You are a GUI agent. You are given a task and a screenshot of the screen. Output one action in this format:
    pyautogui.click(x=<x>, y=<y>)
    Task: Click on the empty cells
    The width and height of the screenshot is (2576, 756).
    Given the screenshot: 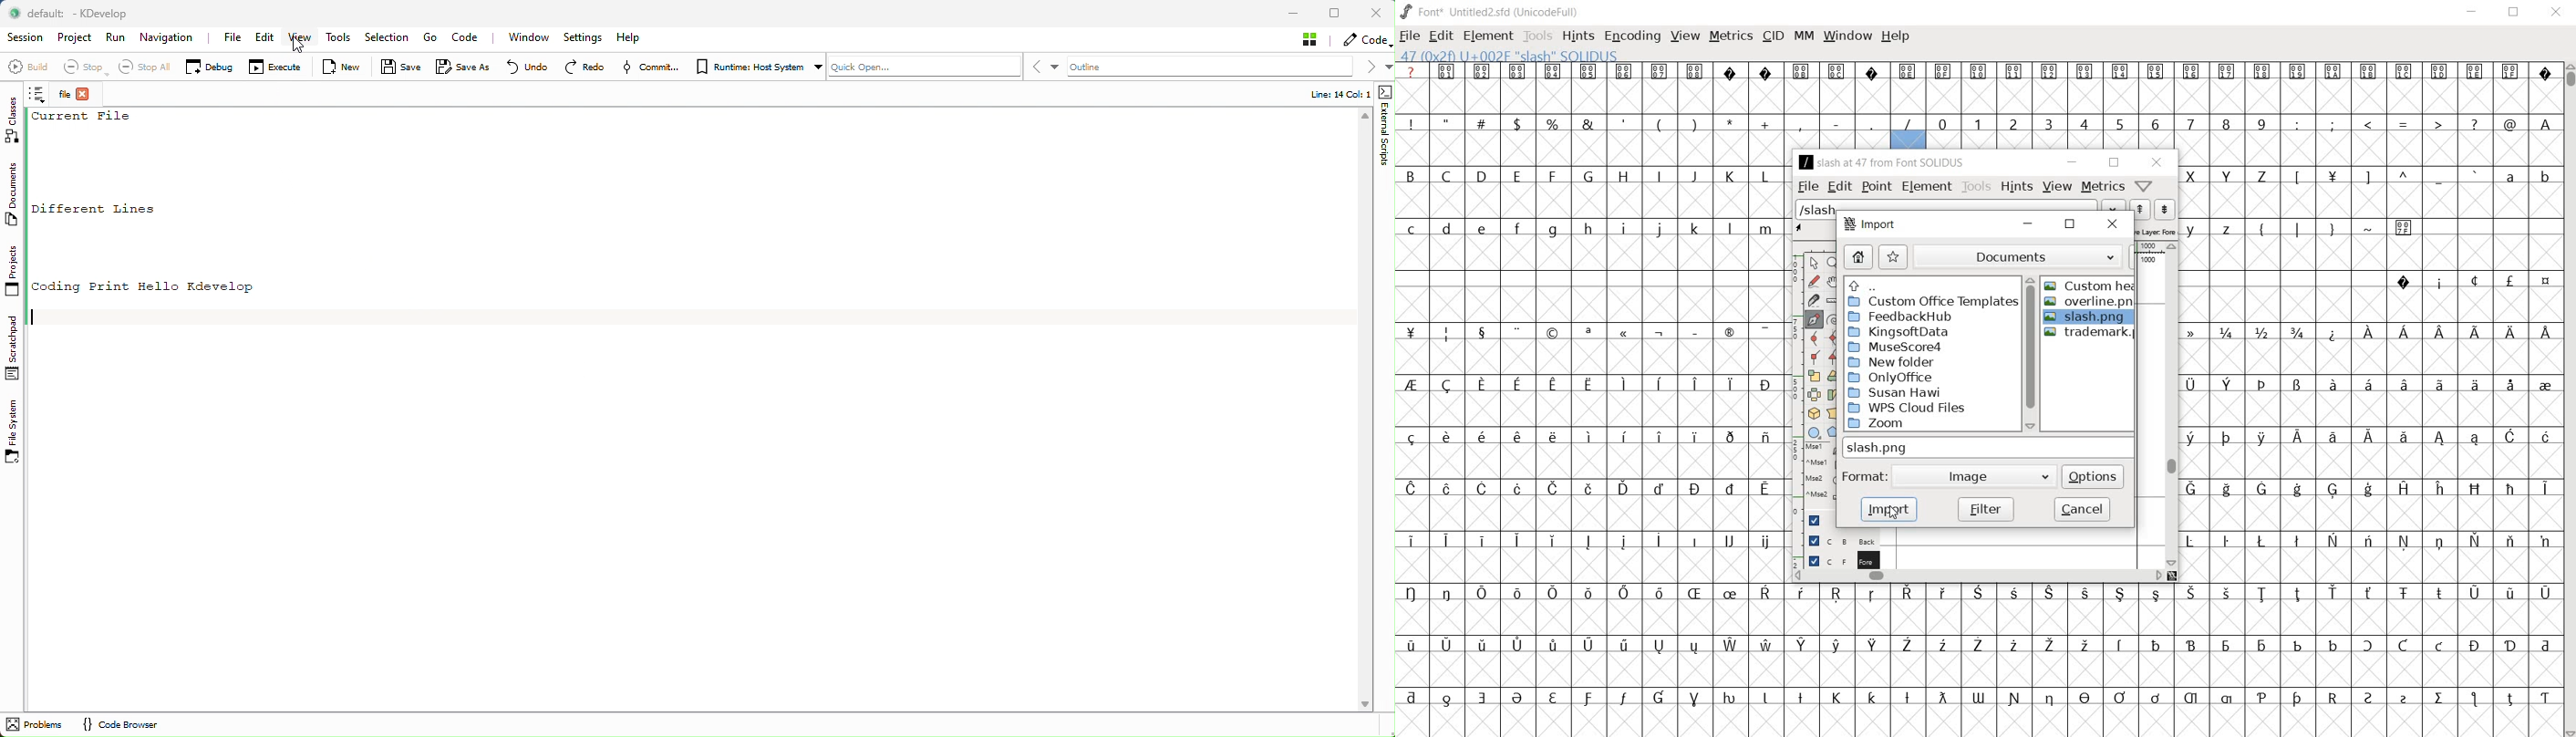 What is the action you would take?
    pyautogui.click(x=1595, y=461)
    